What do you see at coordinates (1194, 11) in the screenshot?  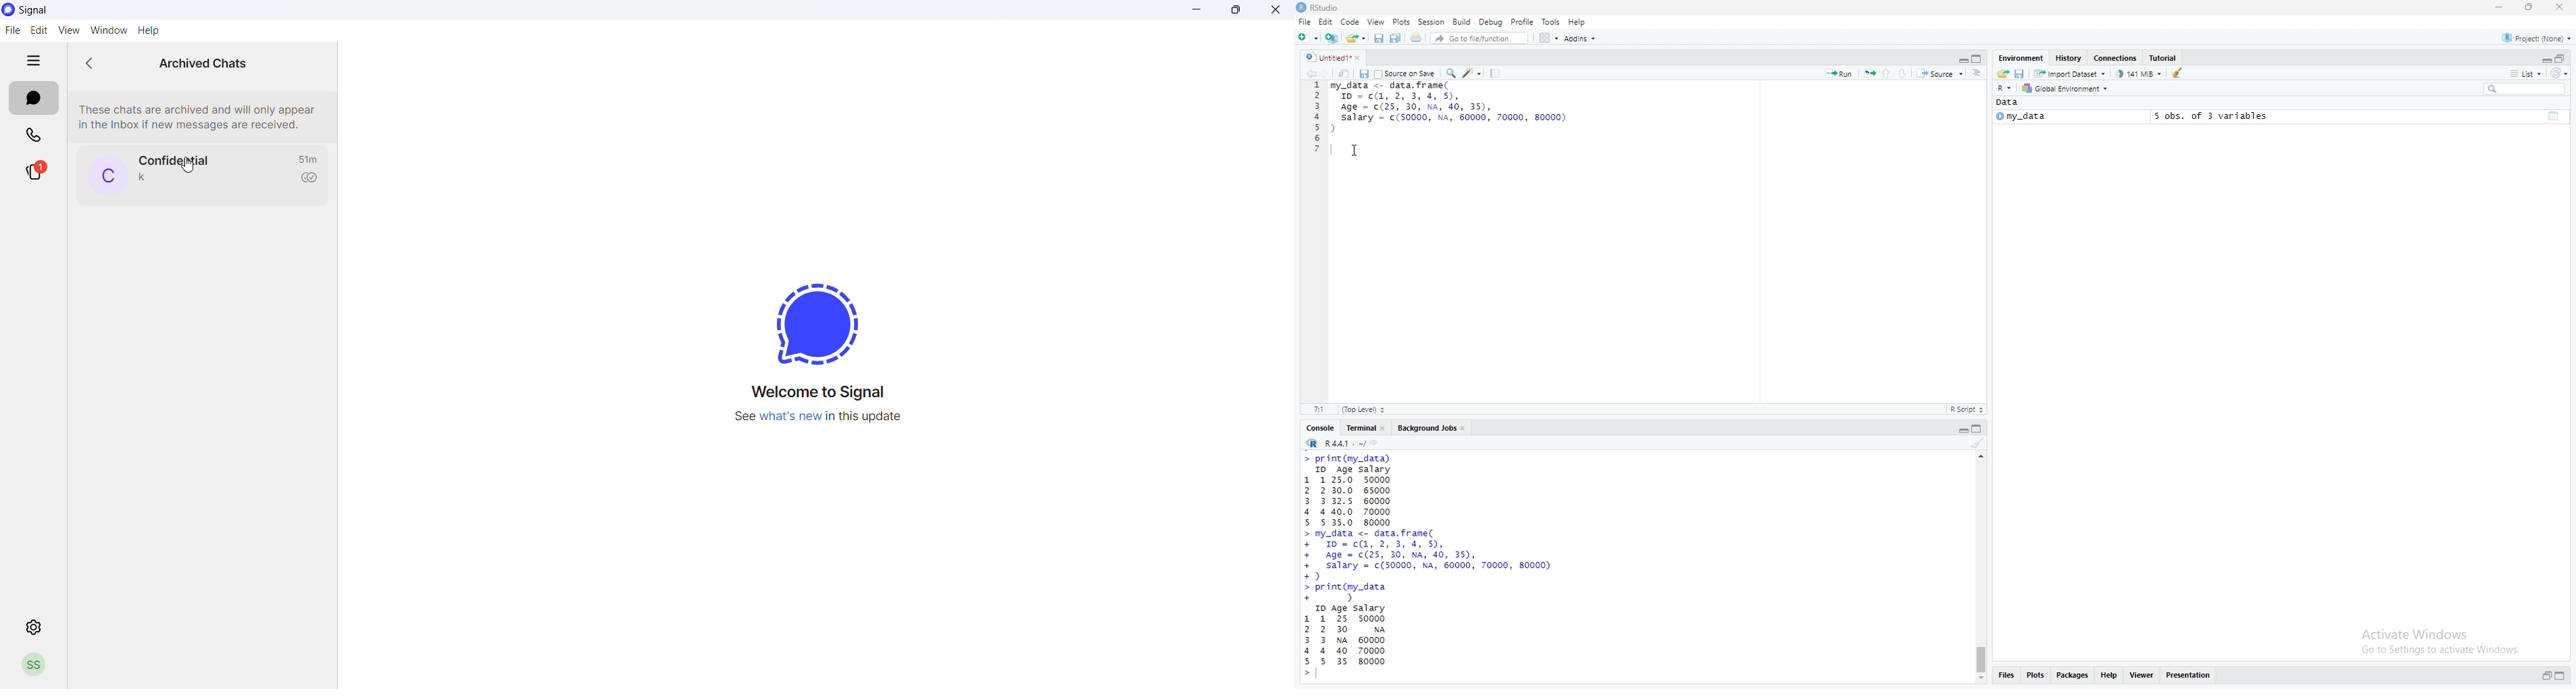 I see `minimize` at bounding box center [1194, 11].